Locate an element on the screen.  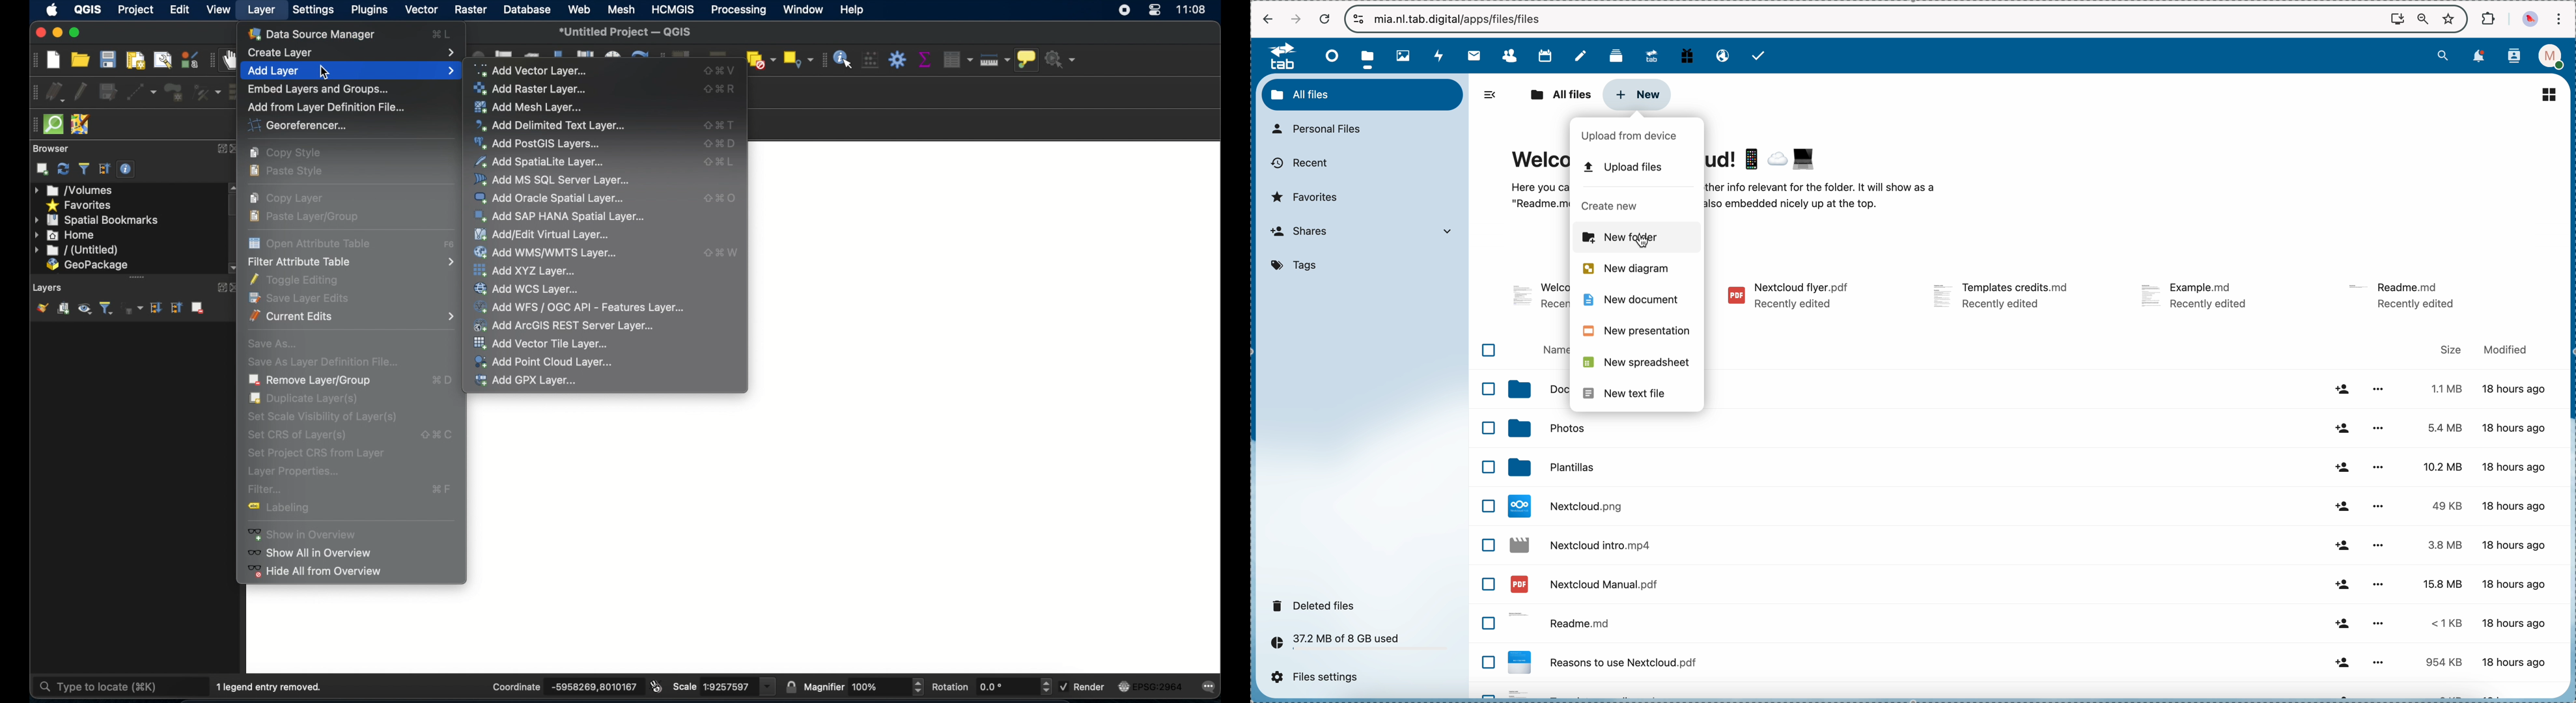
personal files is located at coordinates (1322, 129).